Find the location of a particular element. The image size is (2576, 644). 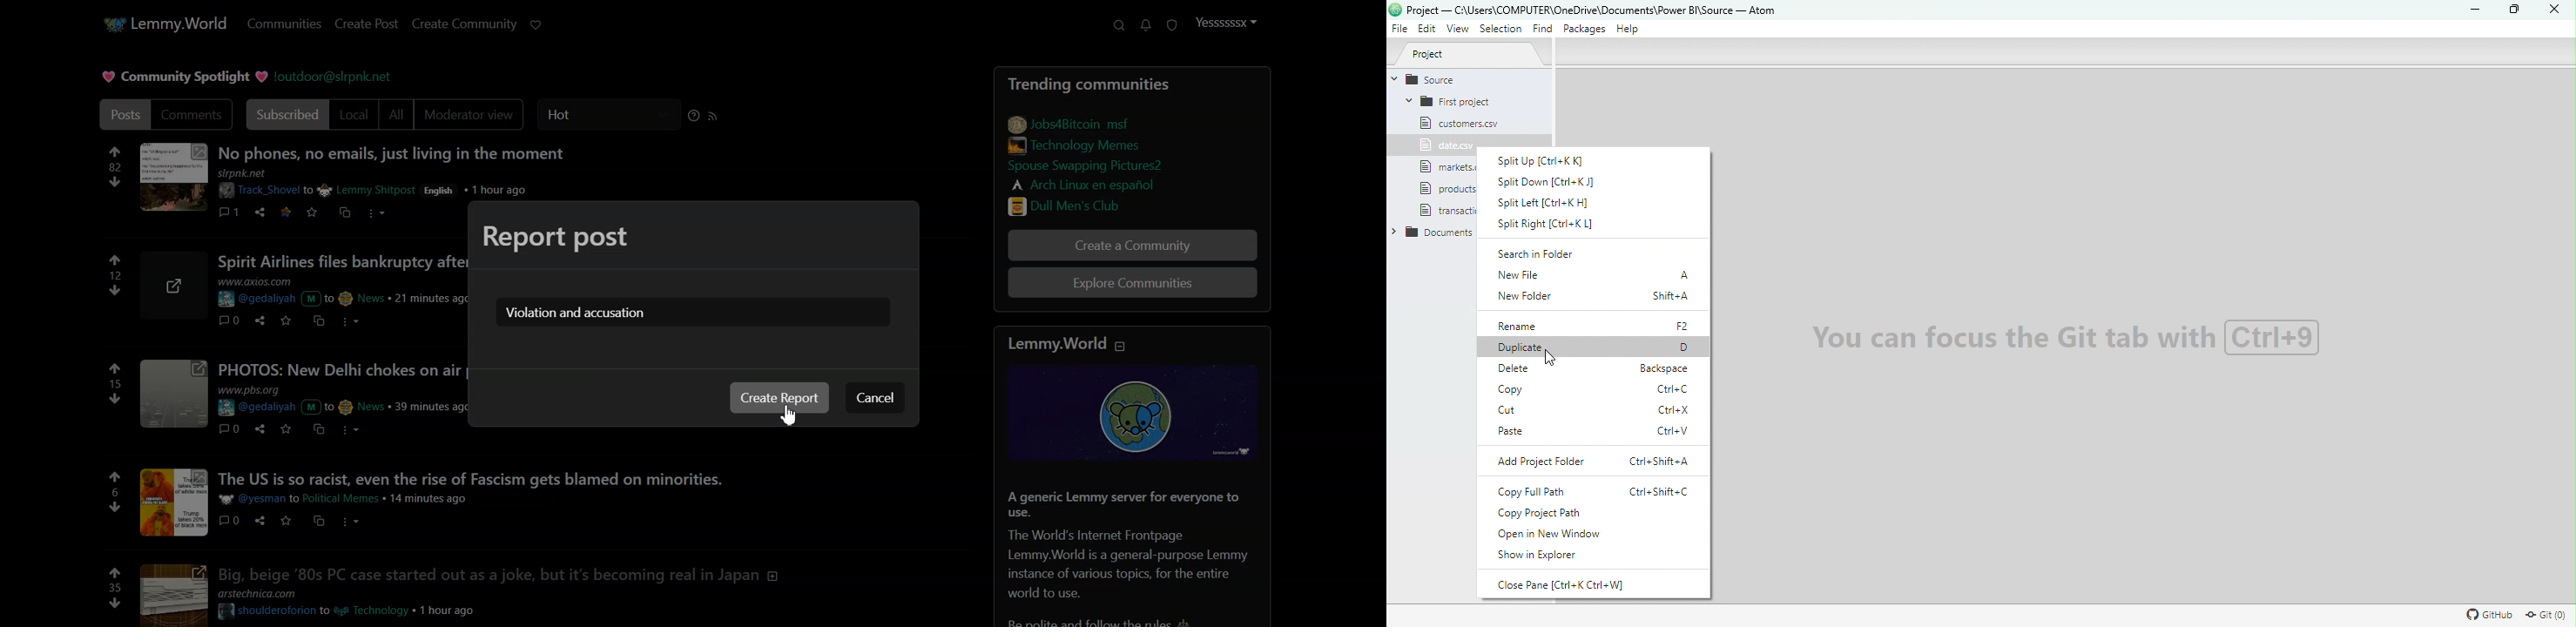

Comments is located at coordinates (192, 115).